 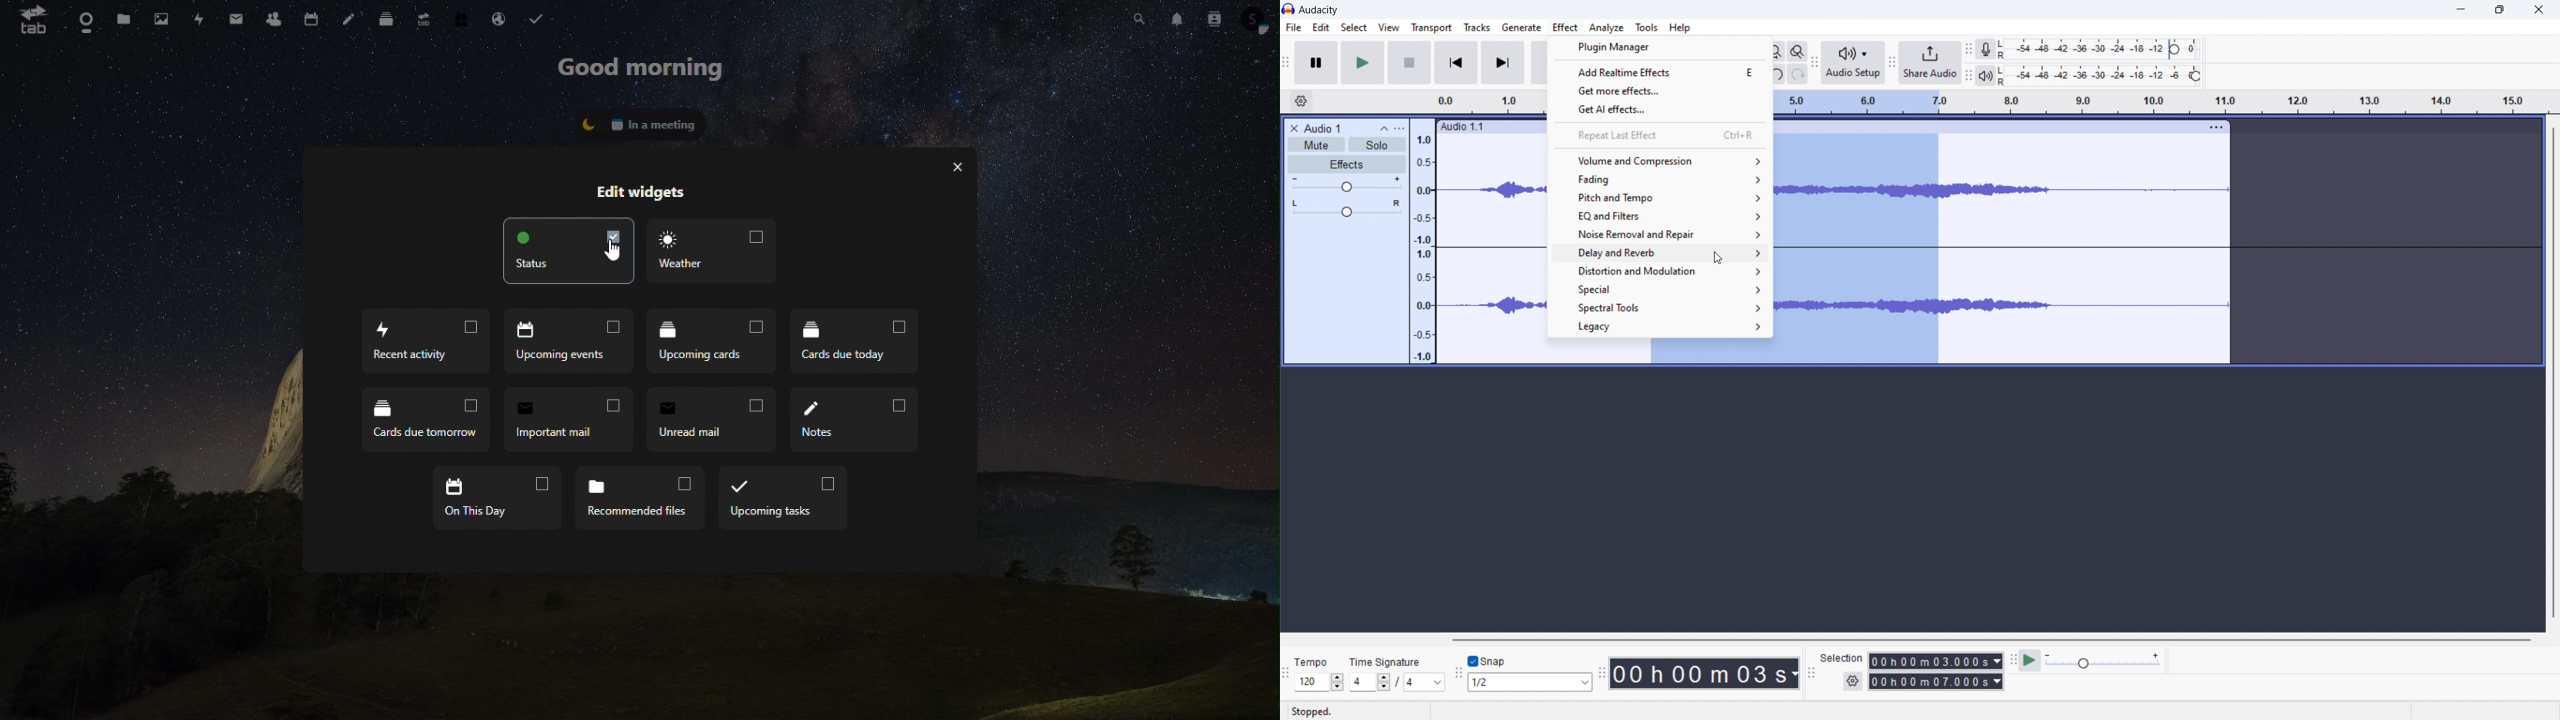 What do you see at coordinates (1852, 682) in the screenshot?
I see `settings` at bounding box center [1852, 682].